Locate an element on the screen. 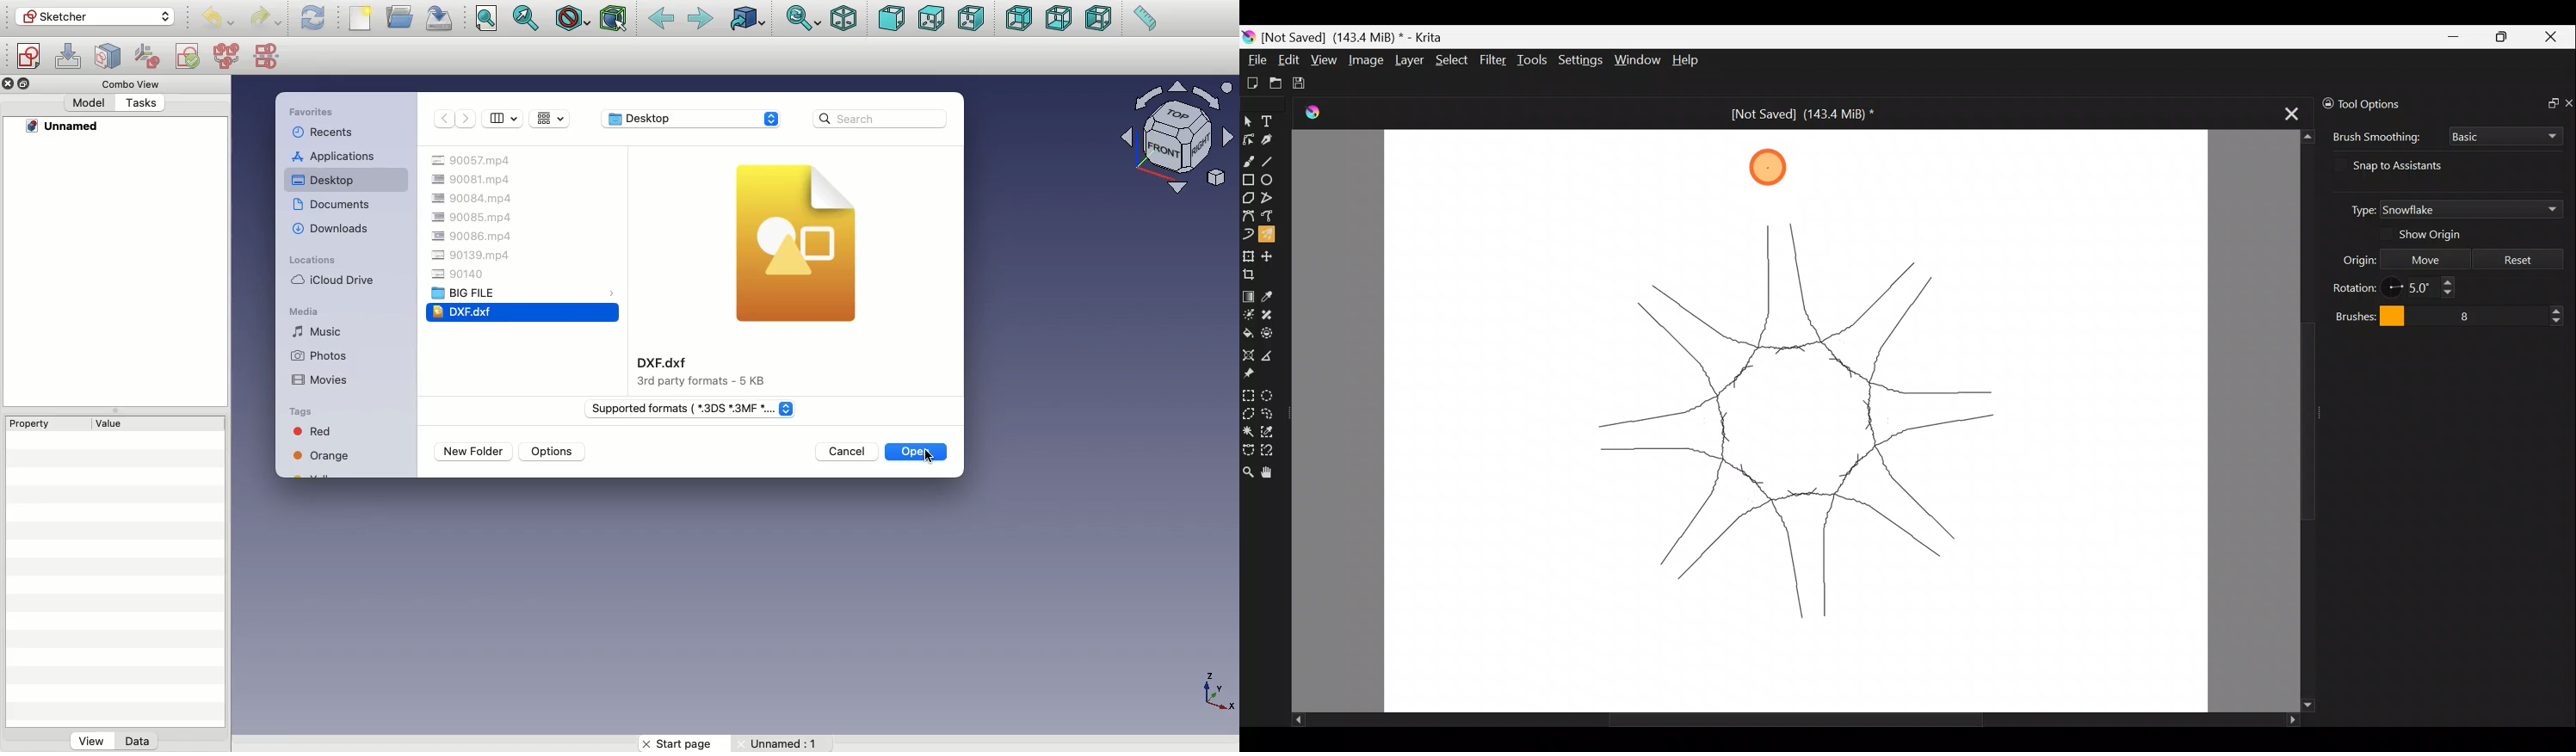  Combo view is located at coordinates (130, 85).